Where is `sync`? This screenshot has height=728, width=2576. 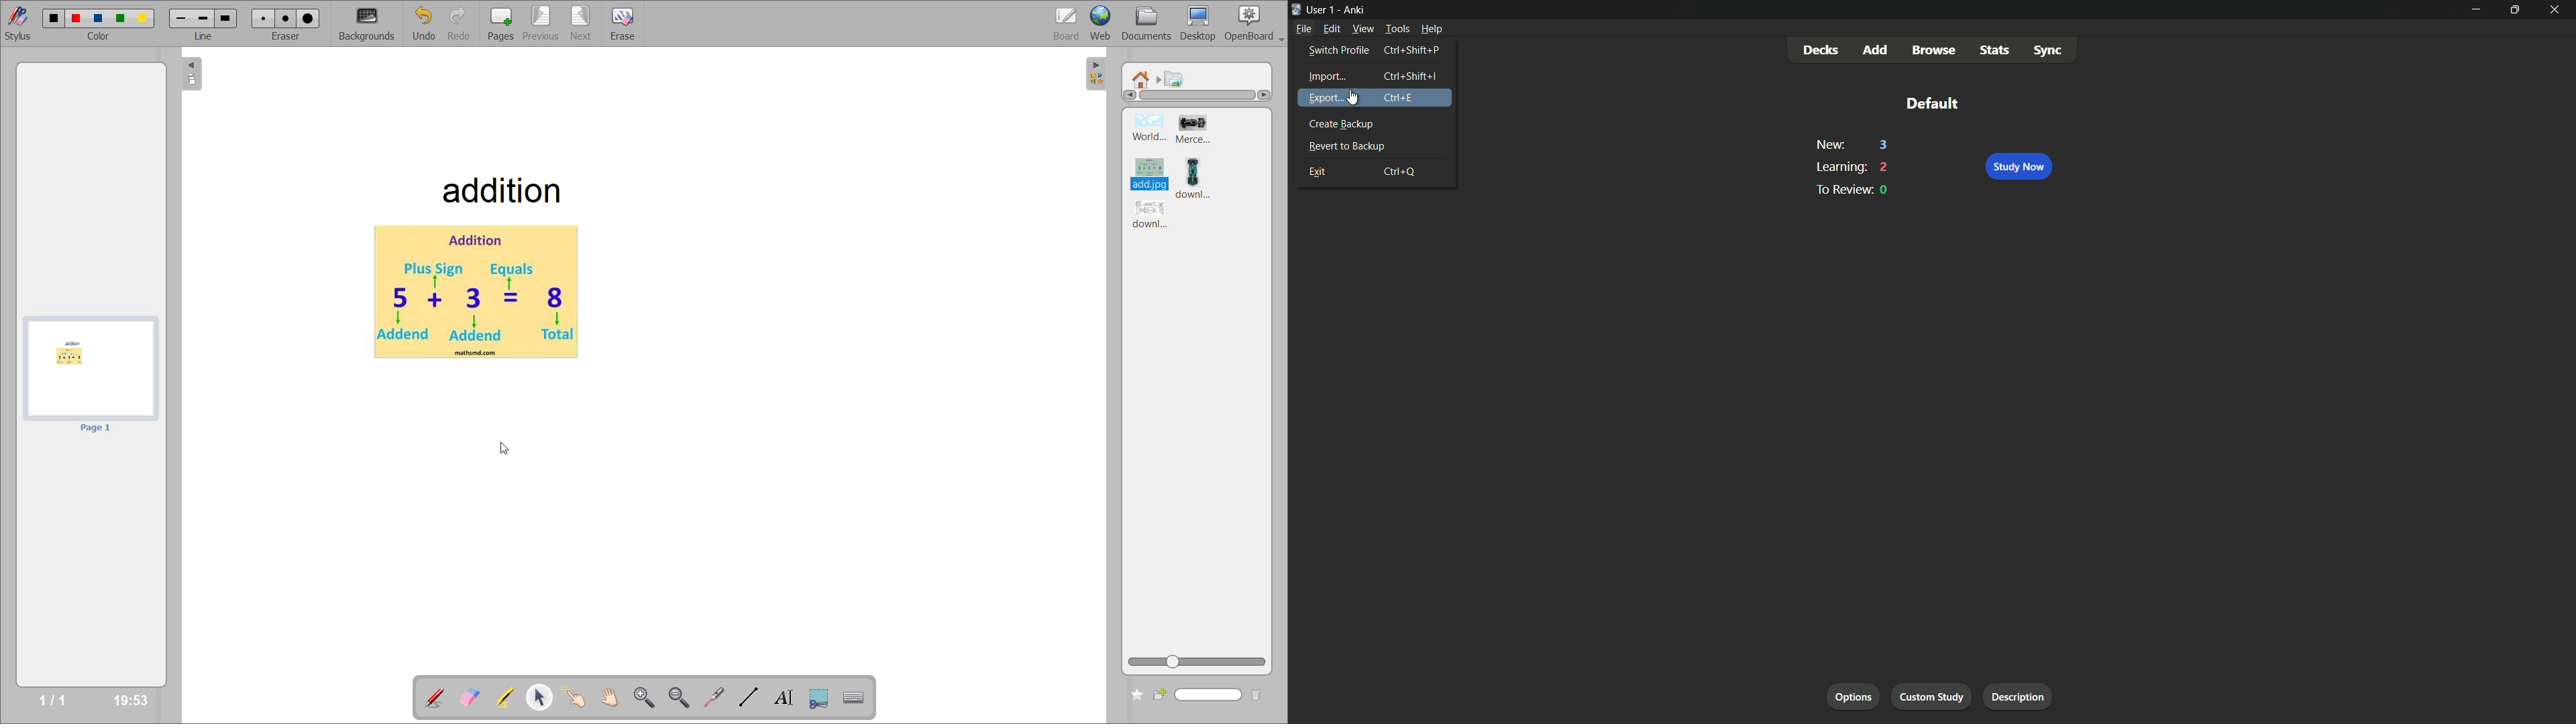 sync is located at coordinates (2047, 49).